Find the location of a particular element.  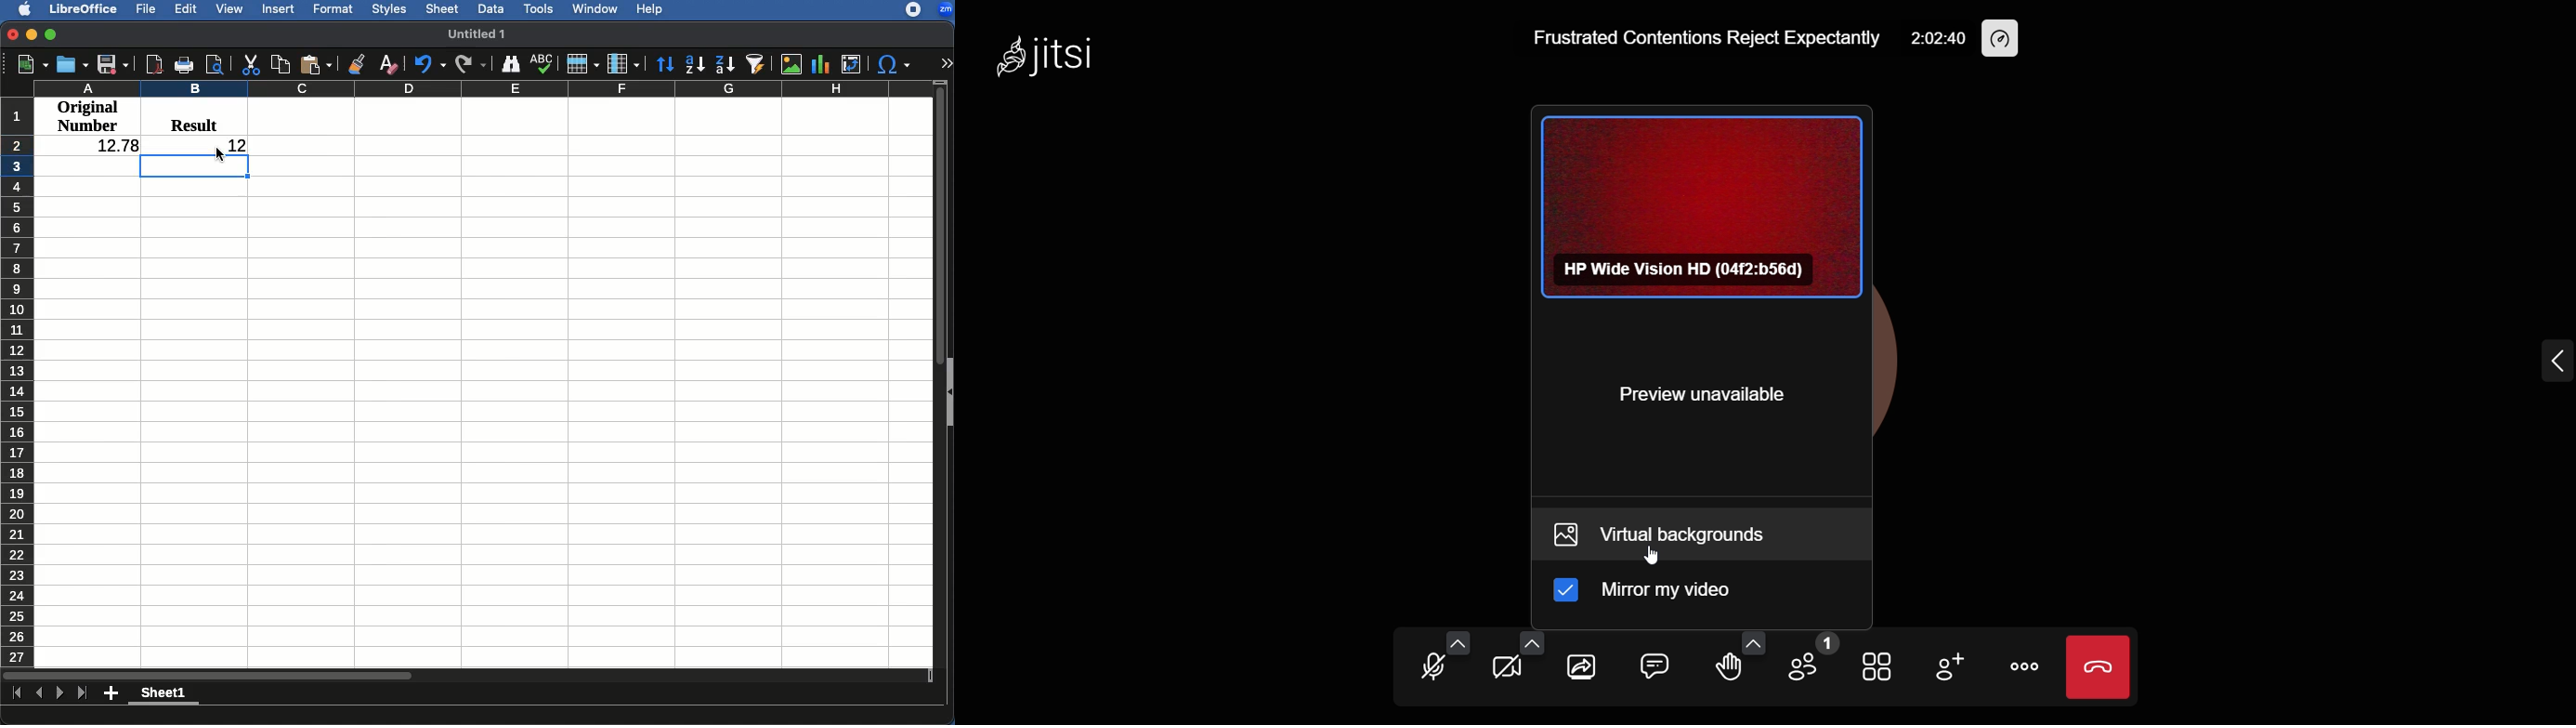

Save is located at coordinates (113, 65).